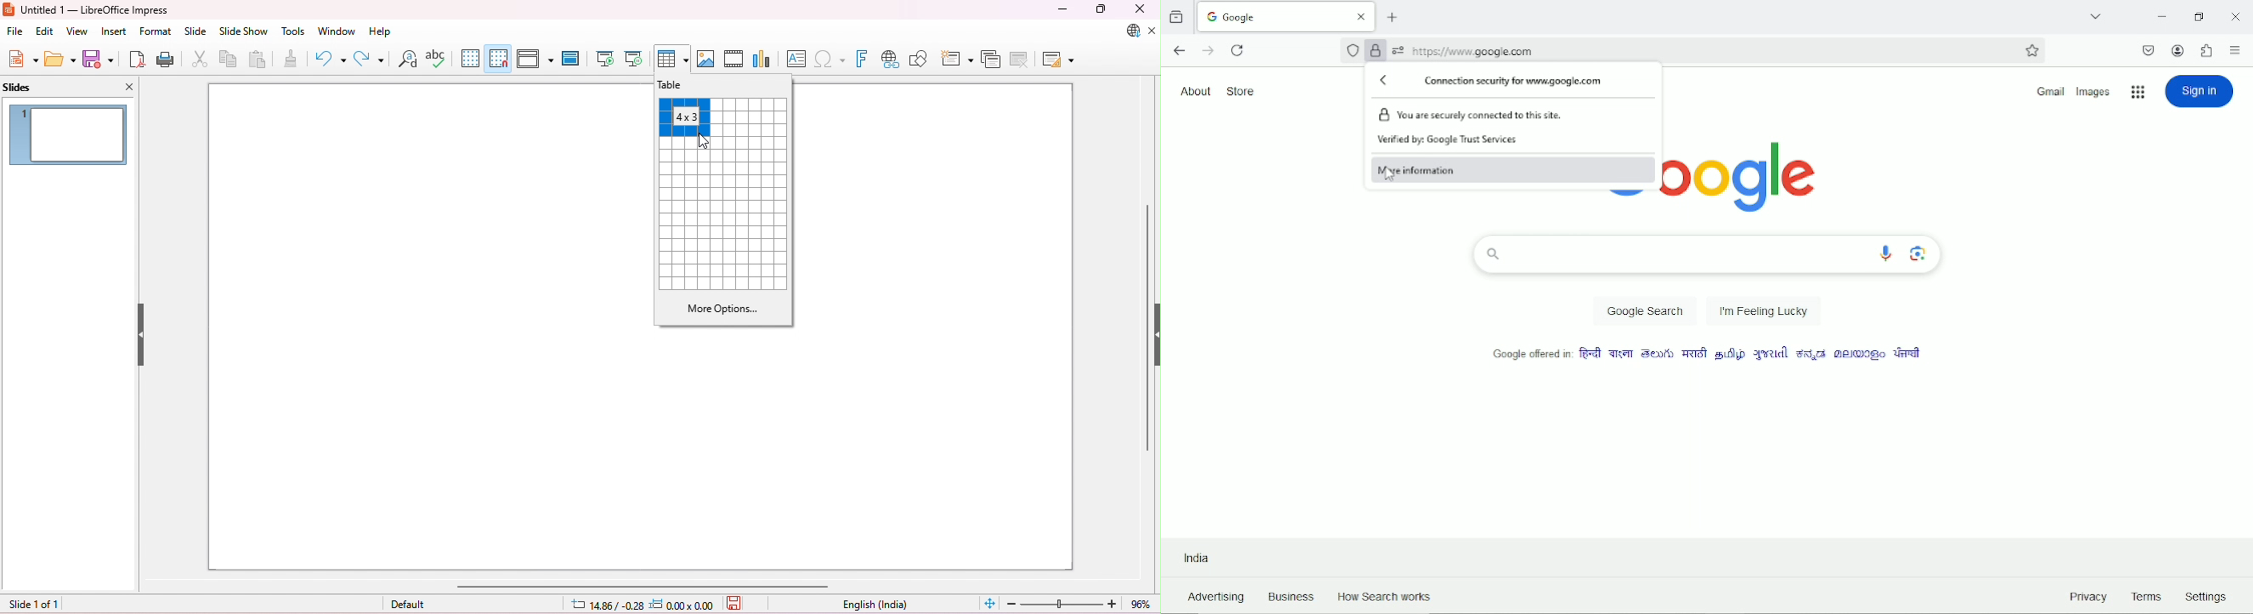 This screenshot has width=2268, height=616. What do you see at coordinates (1376, 48) in the screenshot?
I see `Verified by Google Trust Services` at bounding box center [1376, 48].